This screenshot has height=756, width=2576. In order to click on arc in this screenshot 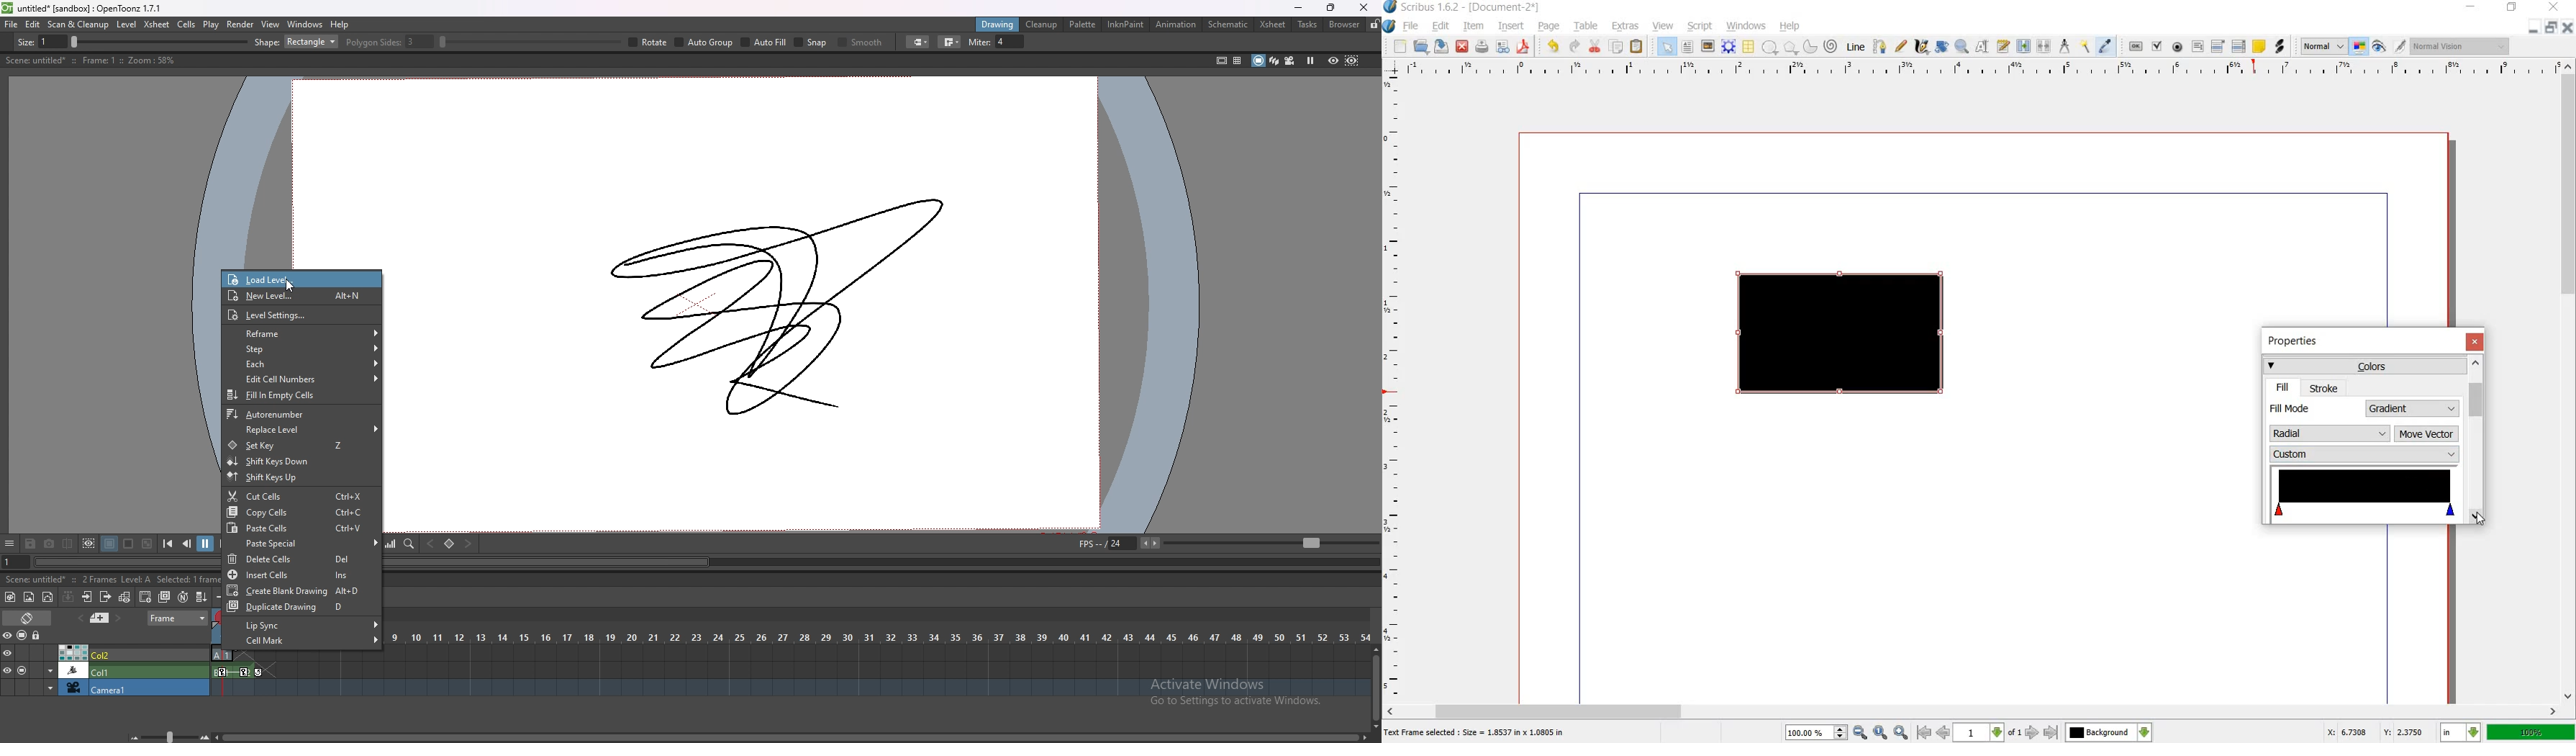, I will do `click(1809, 46)`.